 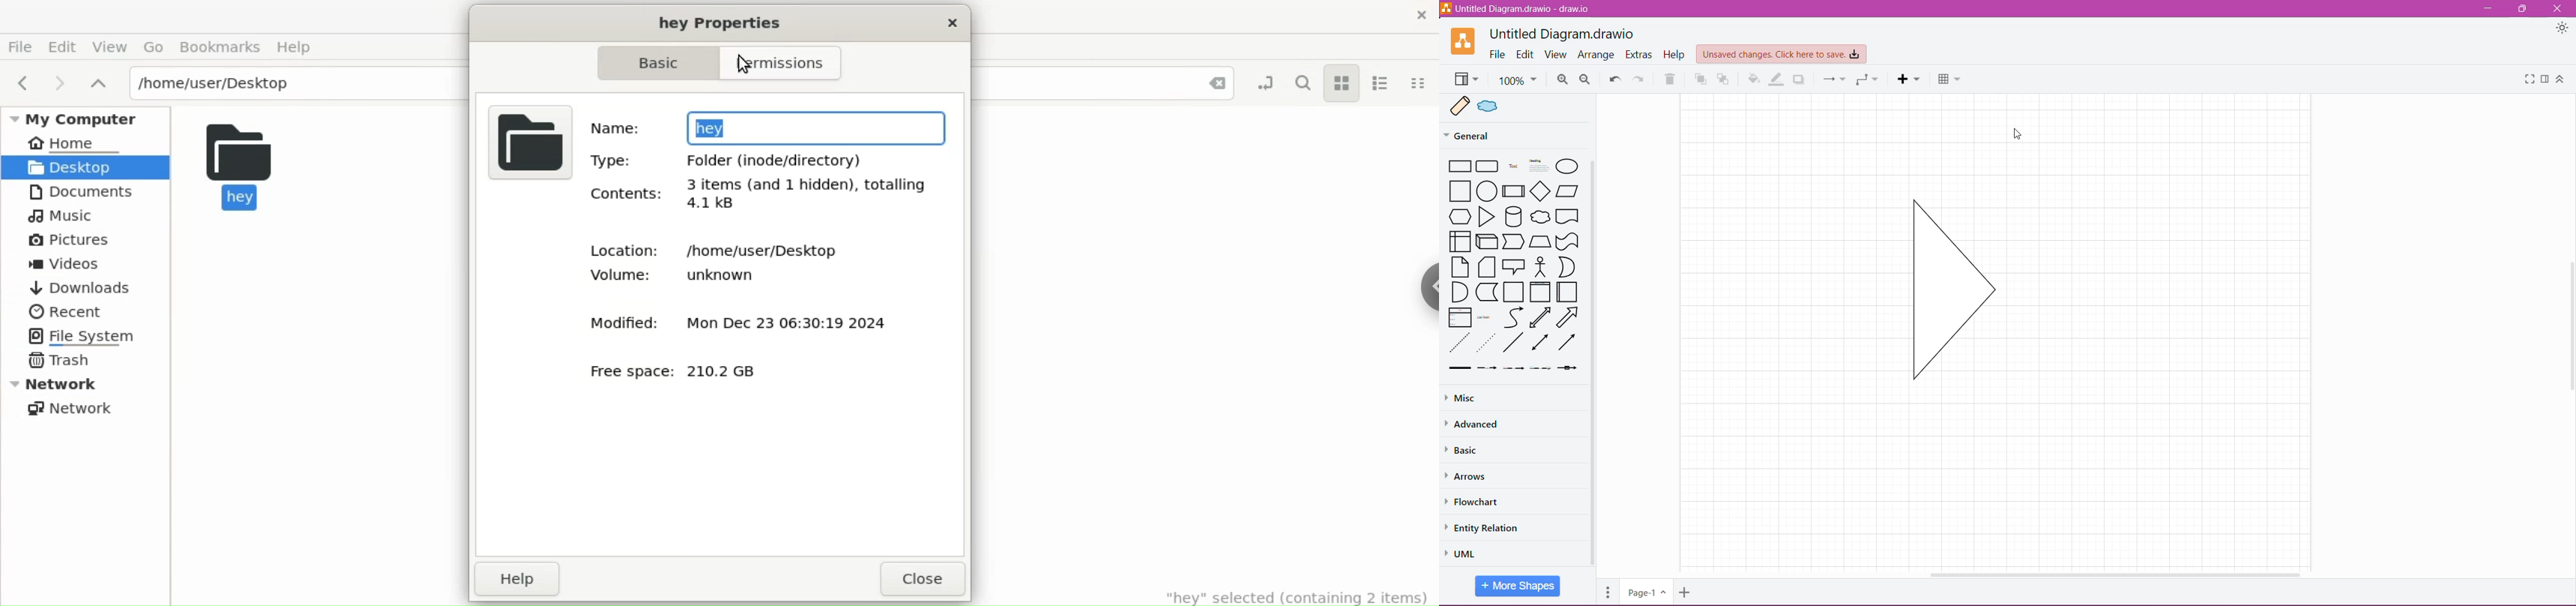 What do you see at coordinates (1647, 592) in the screenshot?
I see `Page-1` at bounding box center [1647, 592].